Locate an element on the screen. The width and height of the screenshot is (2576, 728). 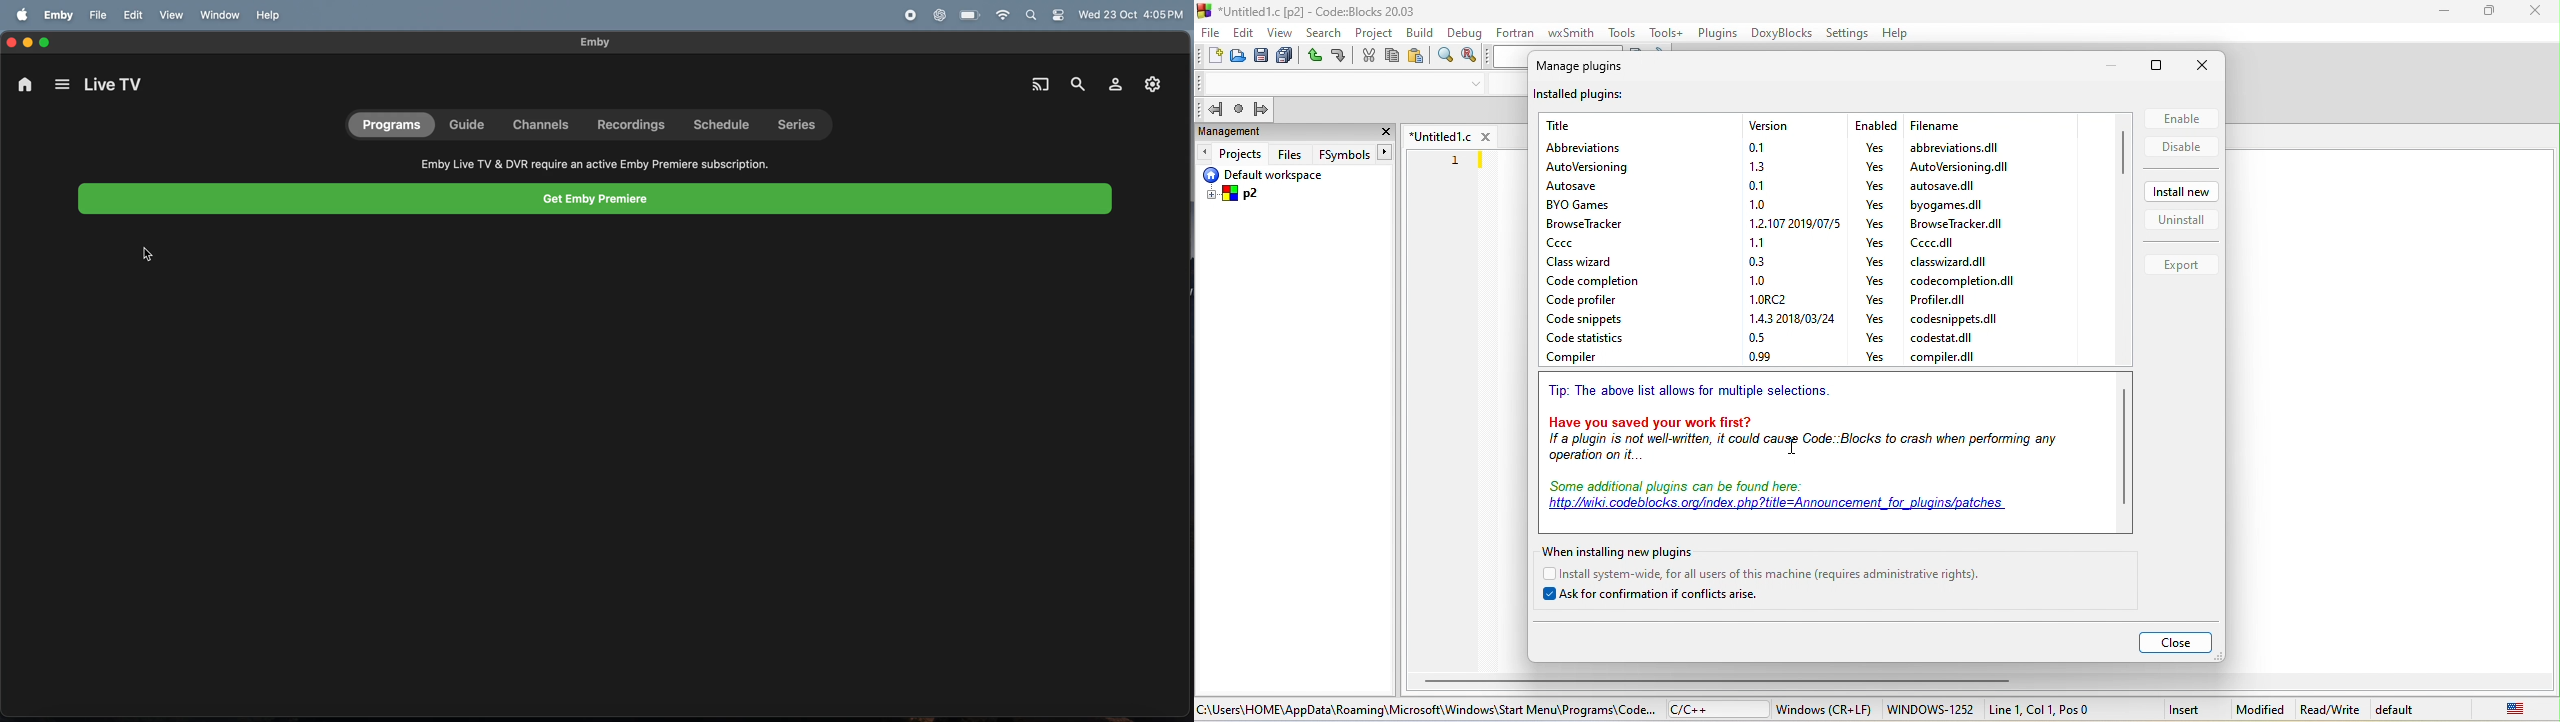
close window is located at coordinates (10, 39).